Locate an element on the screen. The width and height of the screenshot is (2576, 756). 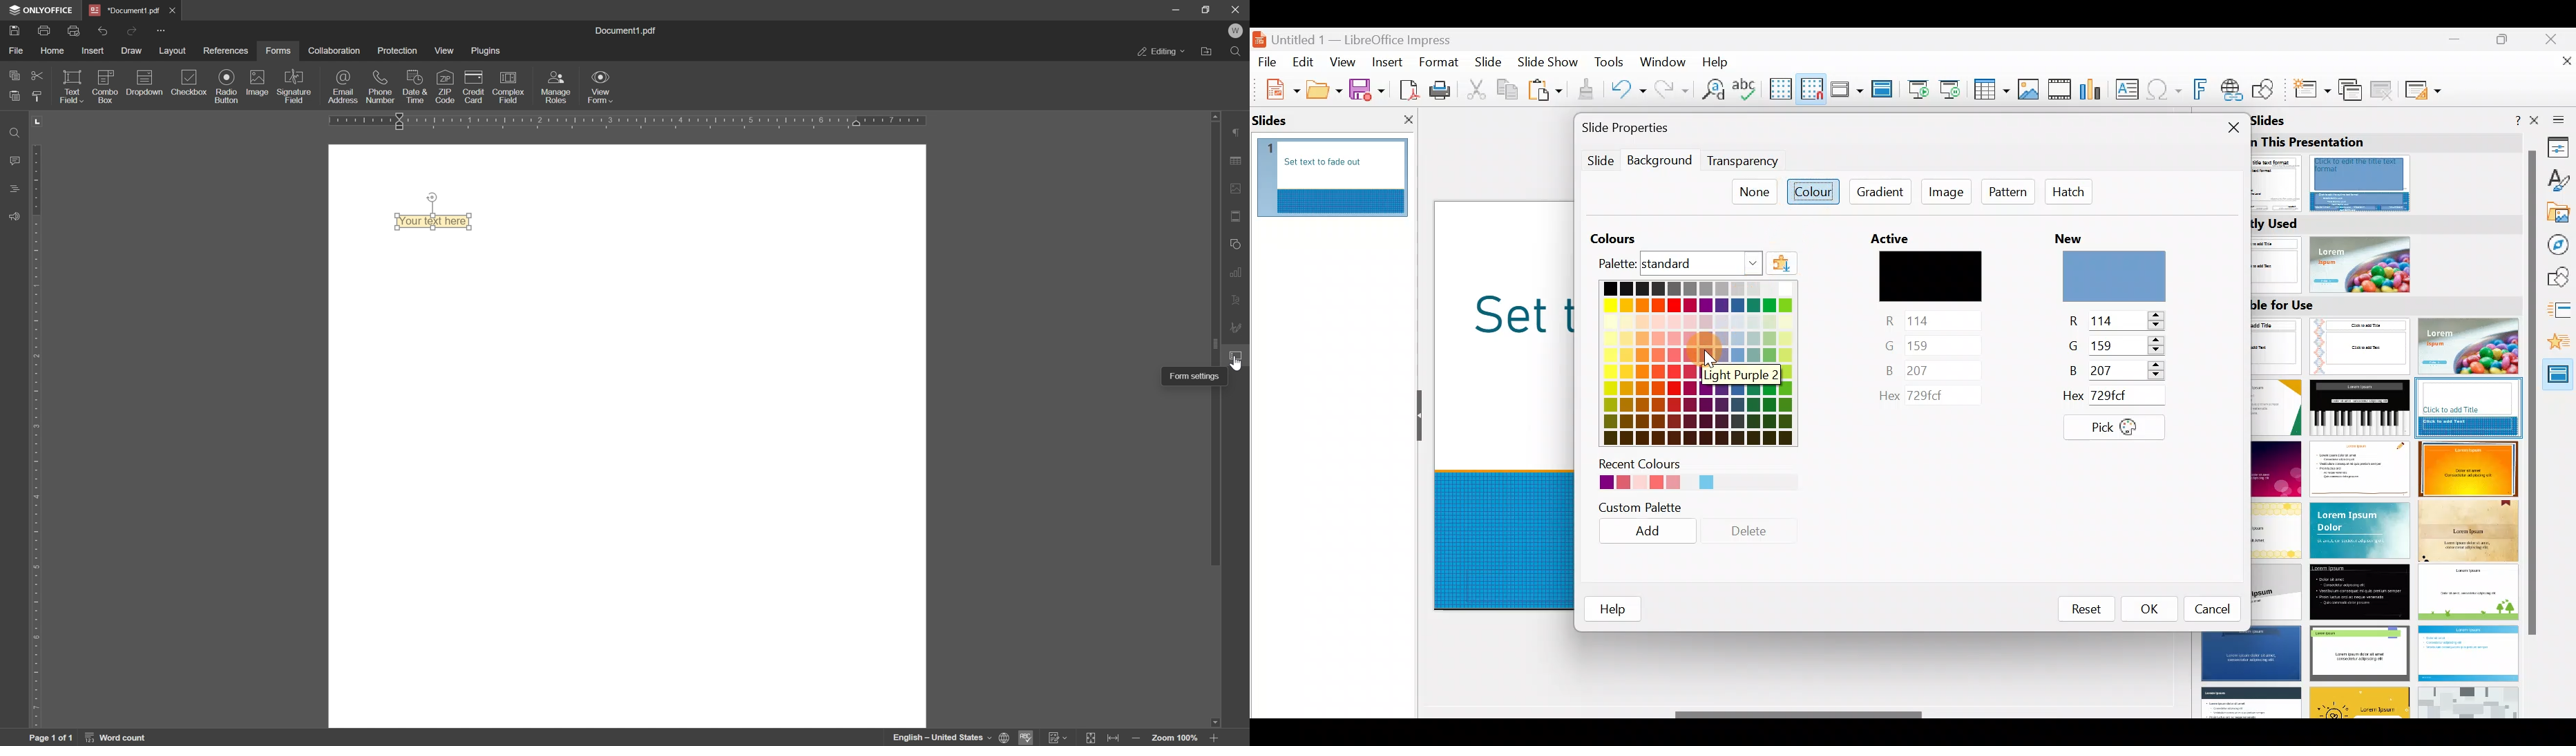
New slide is located at coordinates (2311, 93).